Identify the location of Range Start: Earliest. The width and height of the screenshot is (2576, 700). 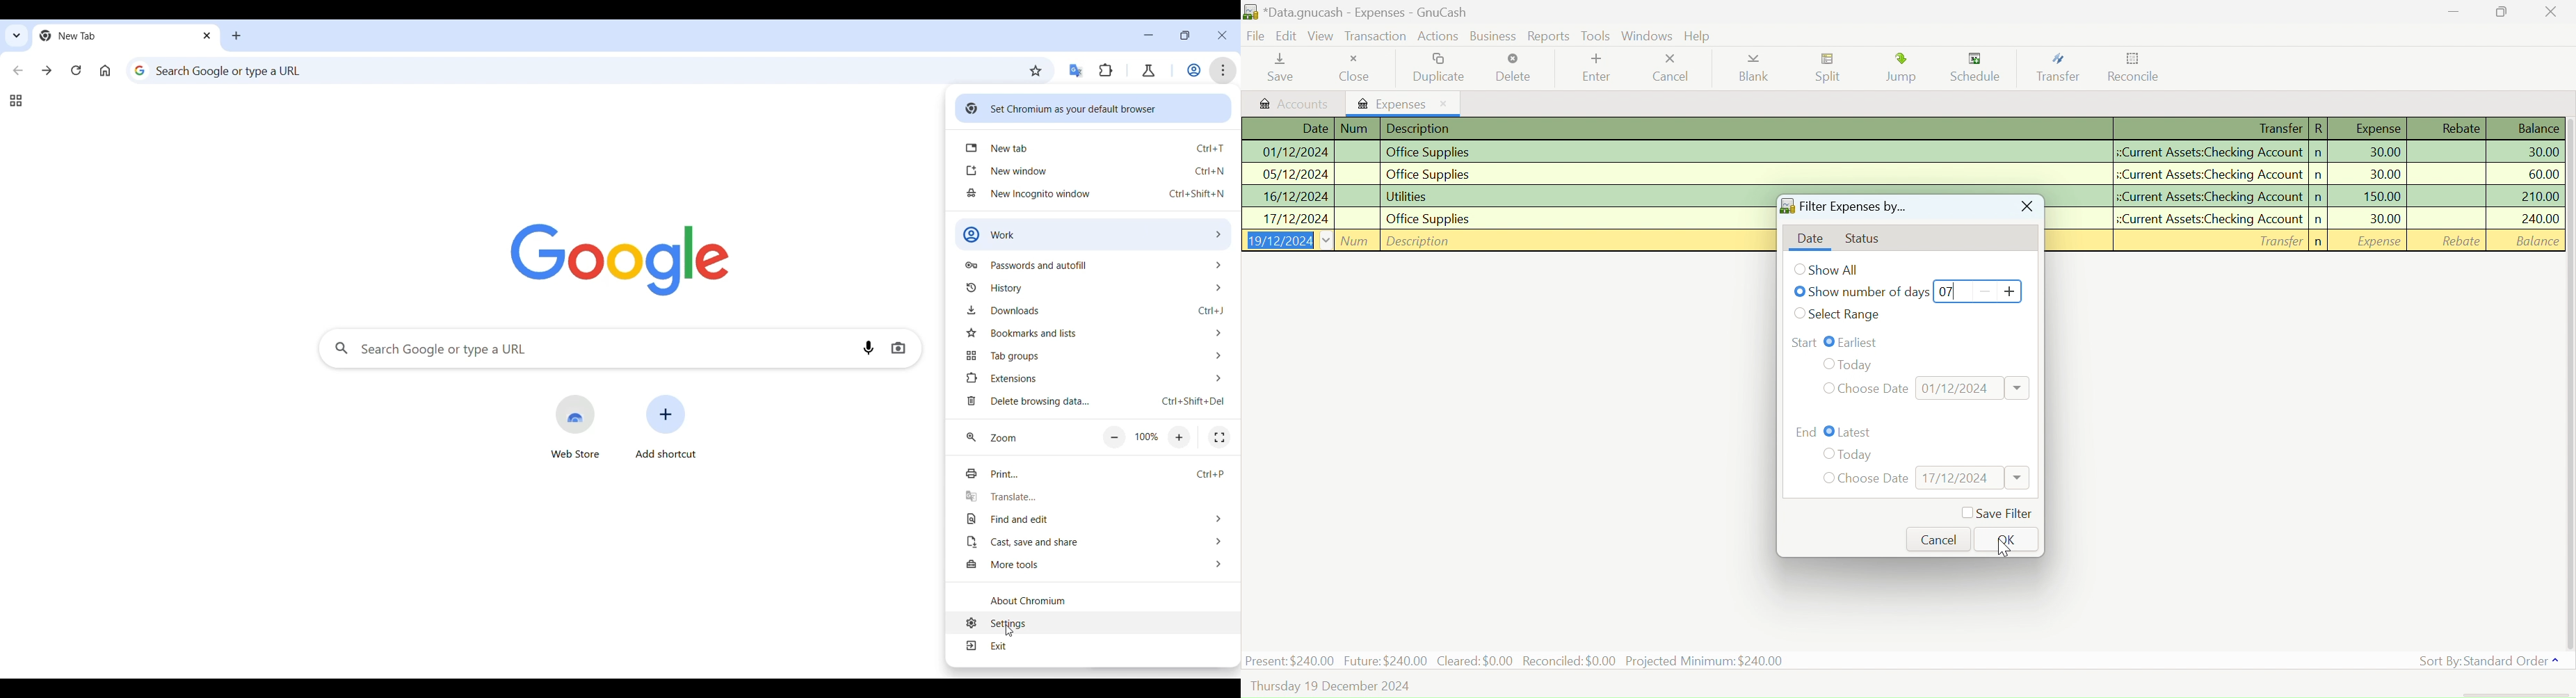
(1803, 341).